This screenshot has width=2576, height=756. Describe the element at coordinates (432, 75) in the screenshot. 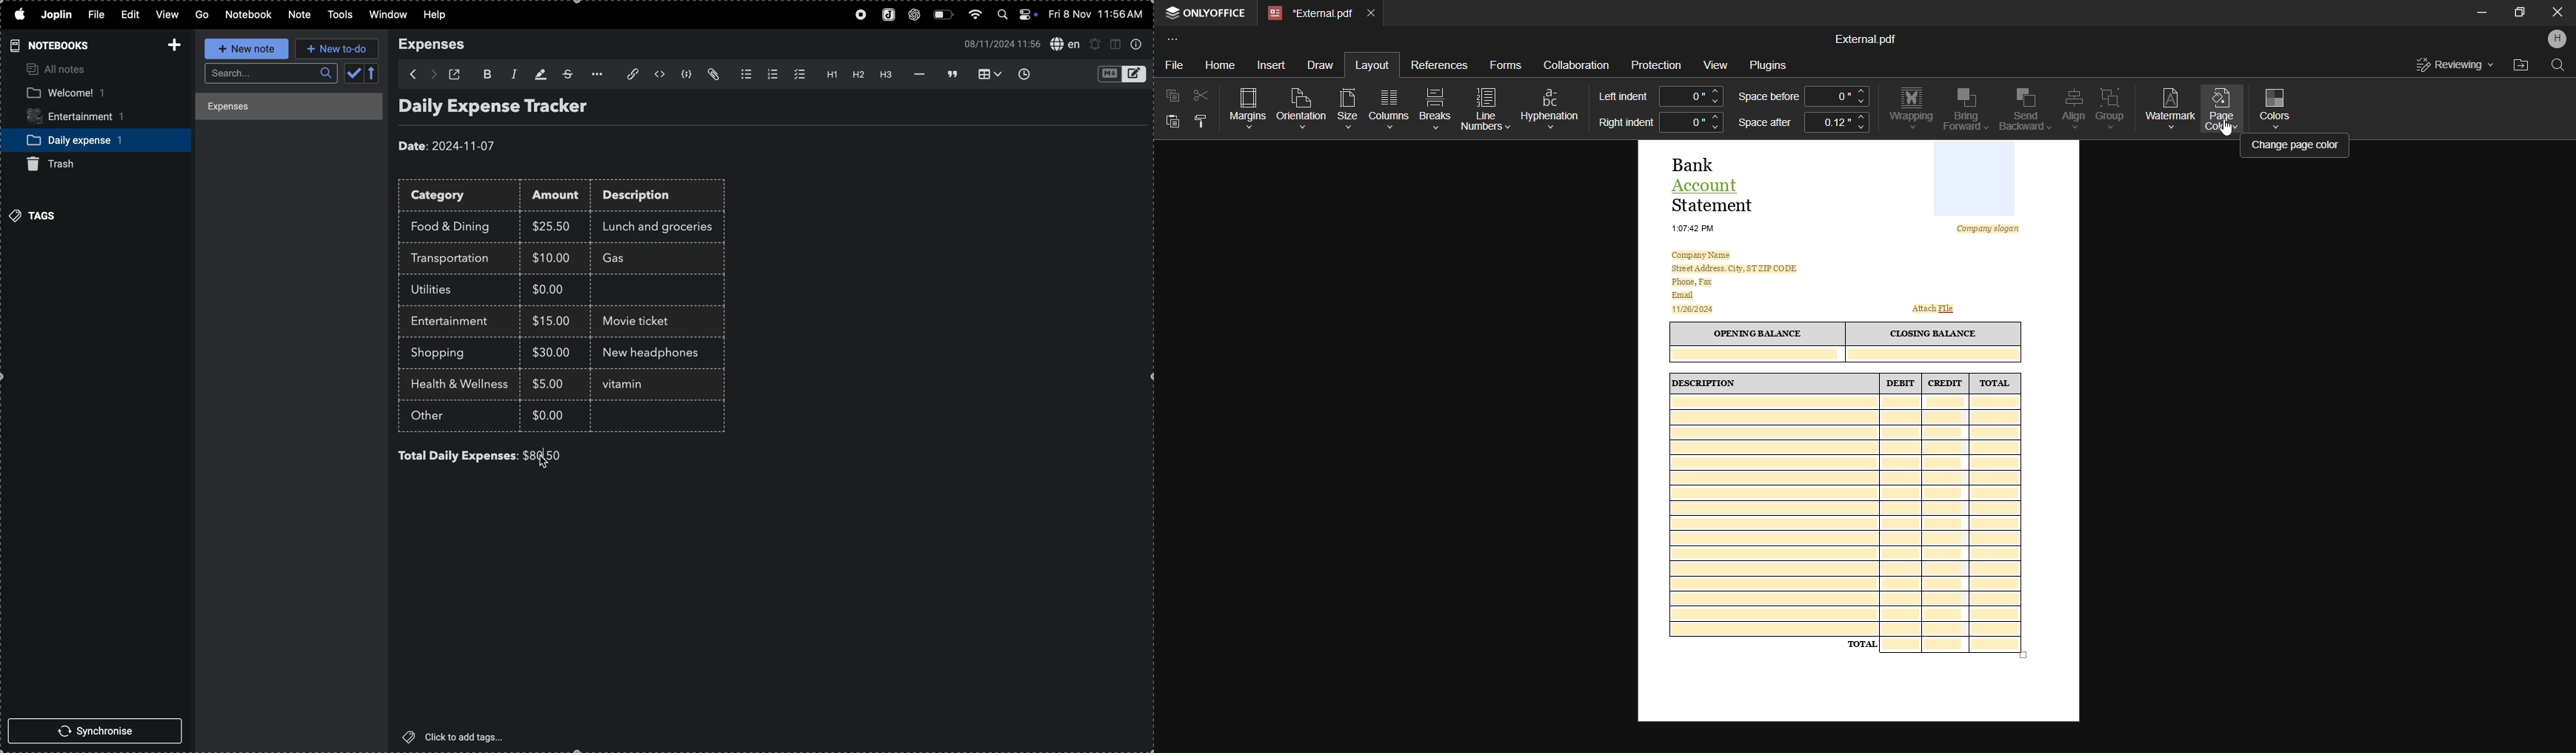

I see `forward` at that location.